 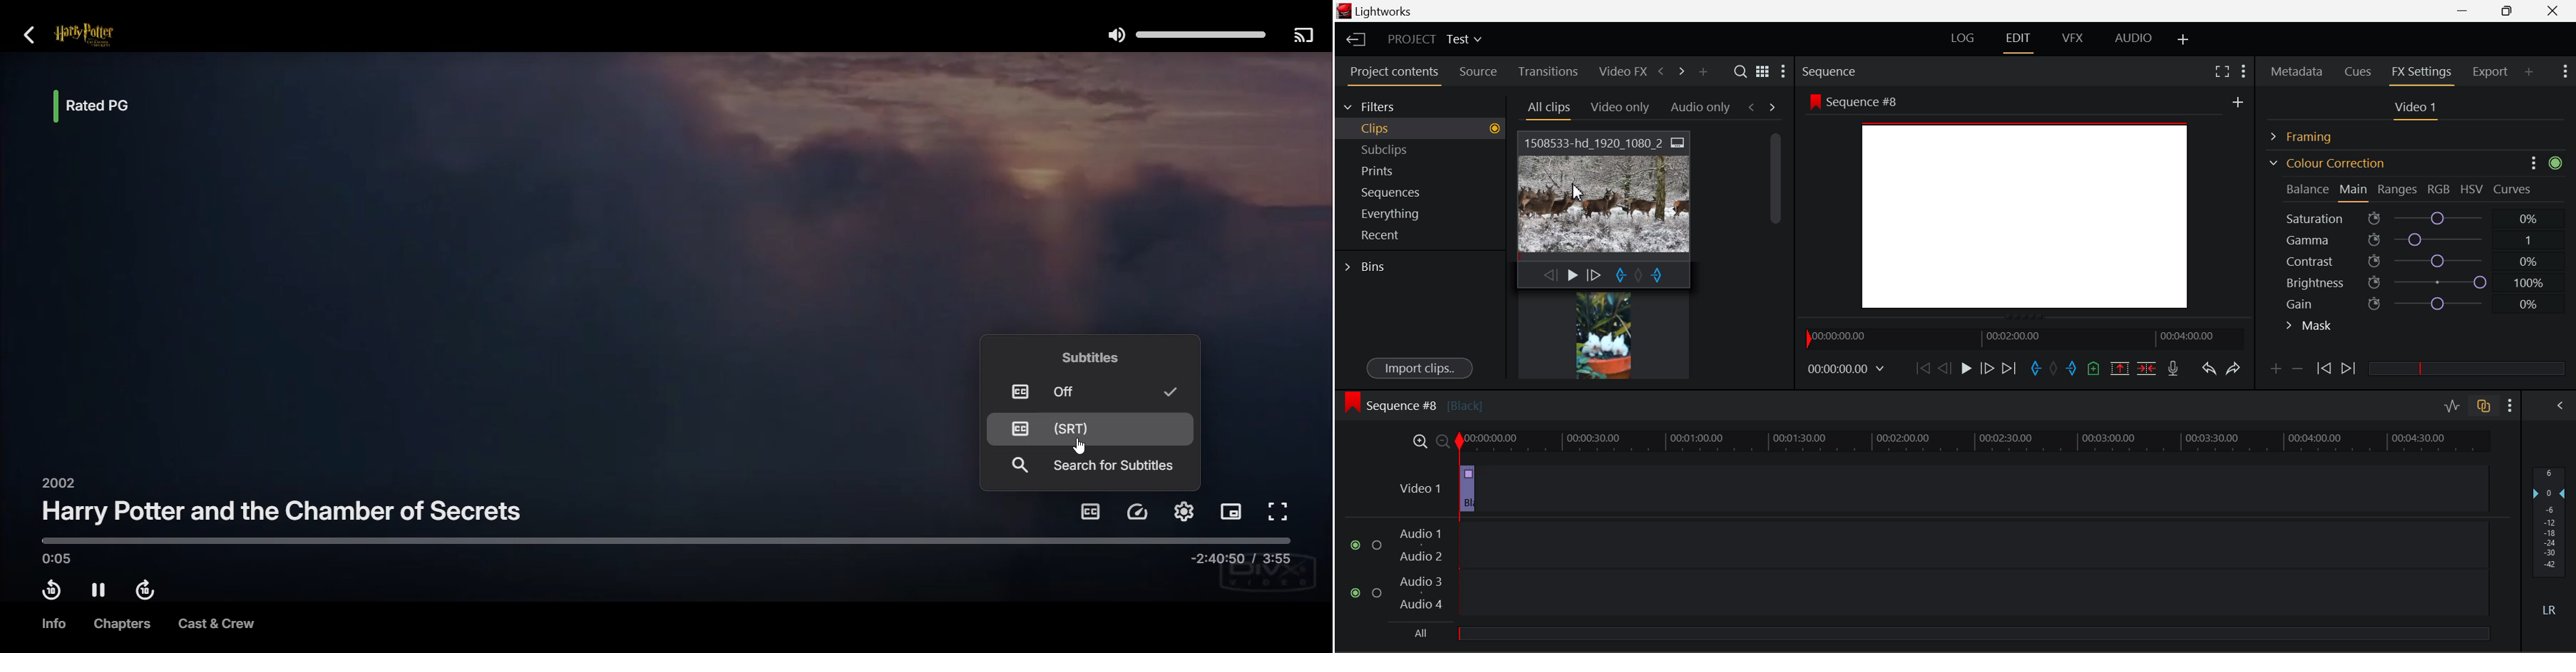 I want to click on Timeline Zoom Out, so click(x=1442, y=441).